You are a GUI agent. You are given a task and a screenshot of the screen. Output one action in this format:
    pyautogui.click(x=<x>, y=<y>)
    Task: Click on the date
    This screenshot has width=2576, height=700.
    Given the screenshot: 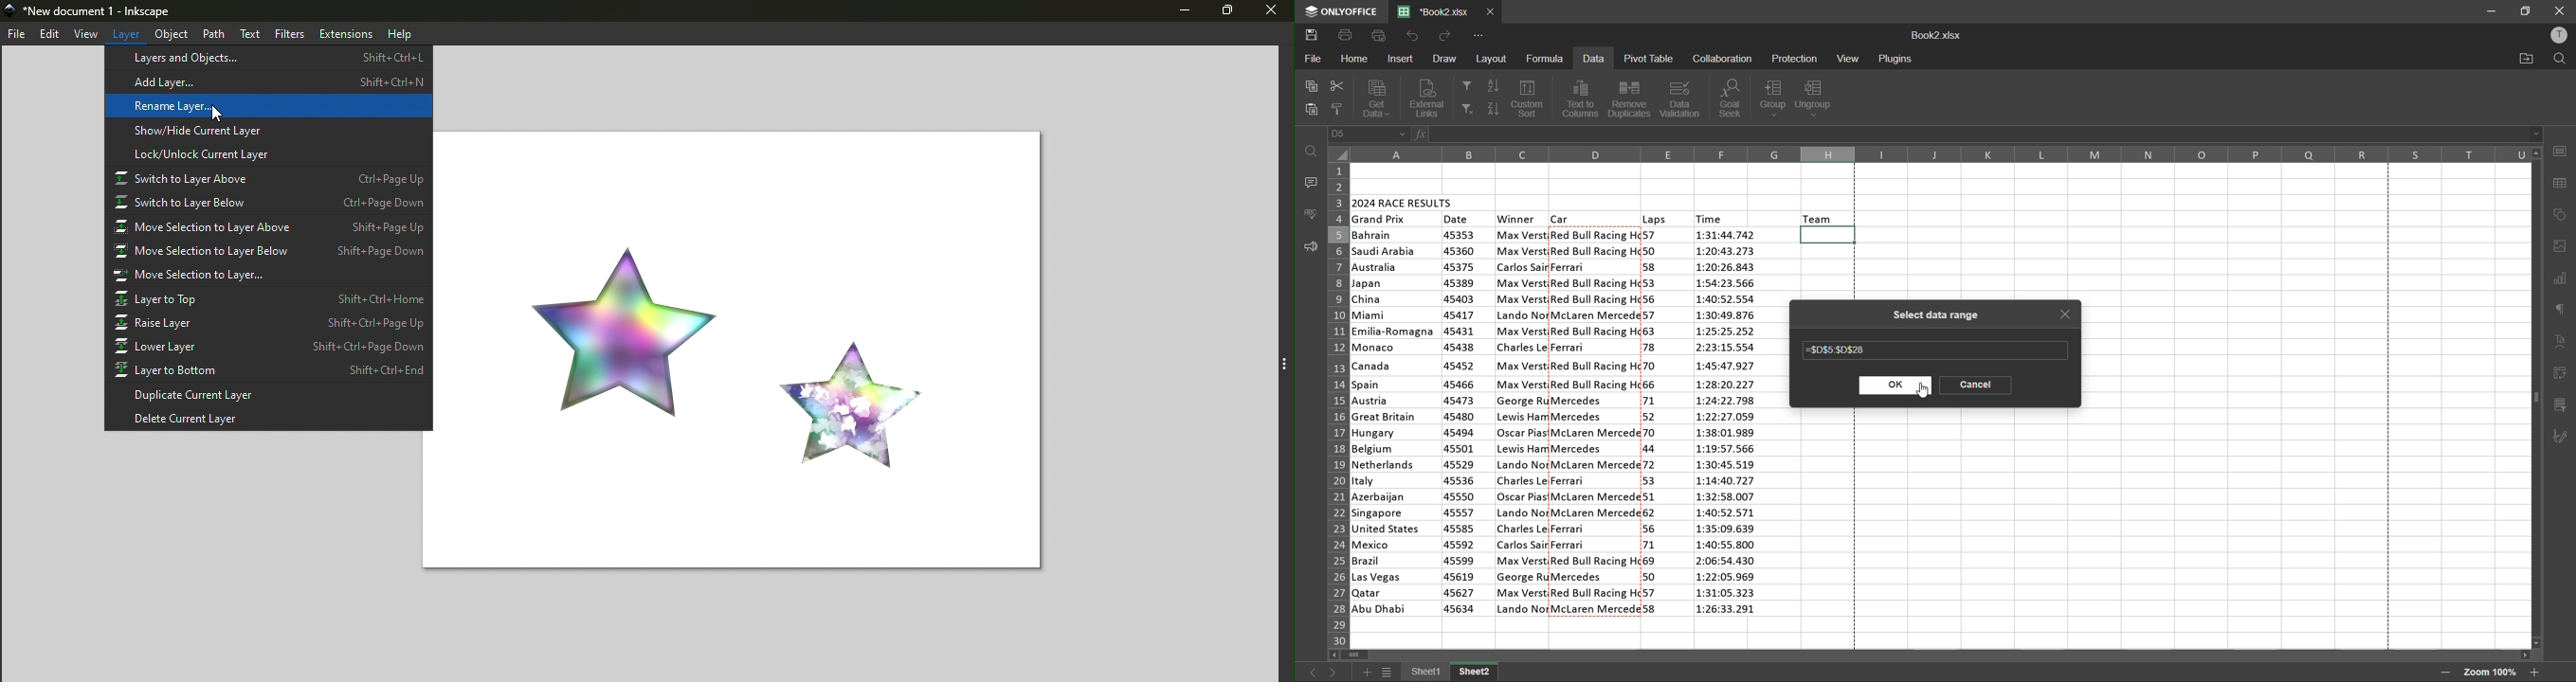 What is the action you would take?
    pyautogui.click(x=1460, y=423)
    